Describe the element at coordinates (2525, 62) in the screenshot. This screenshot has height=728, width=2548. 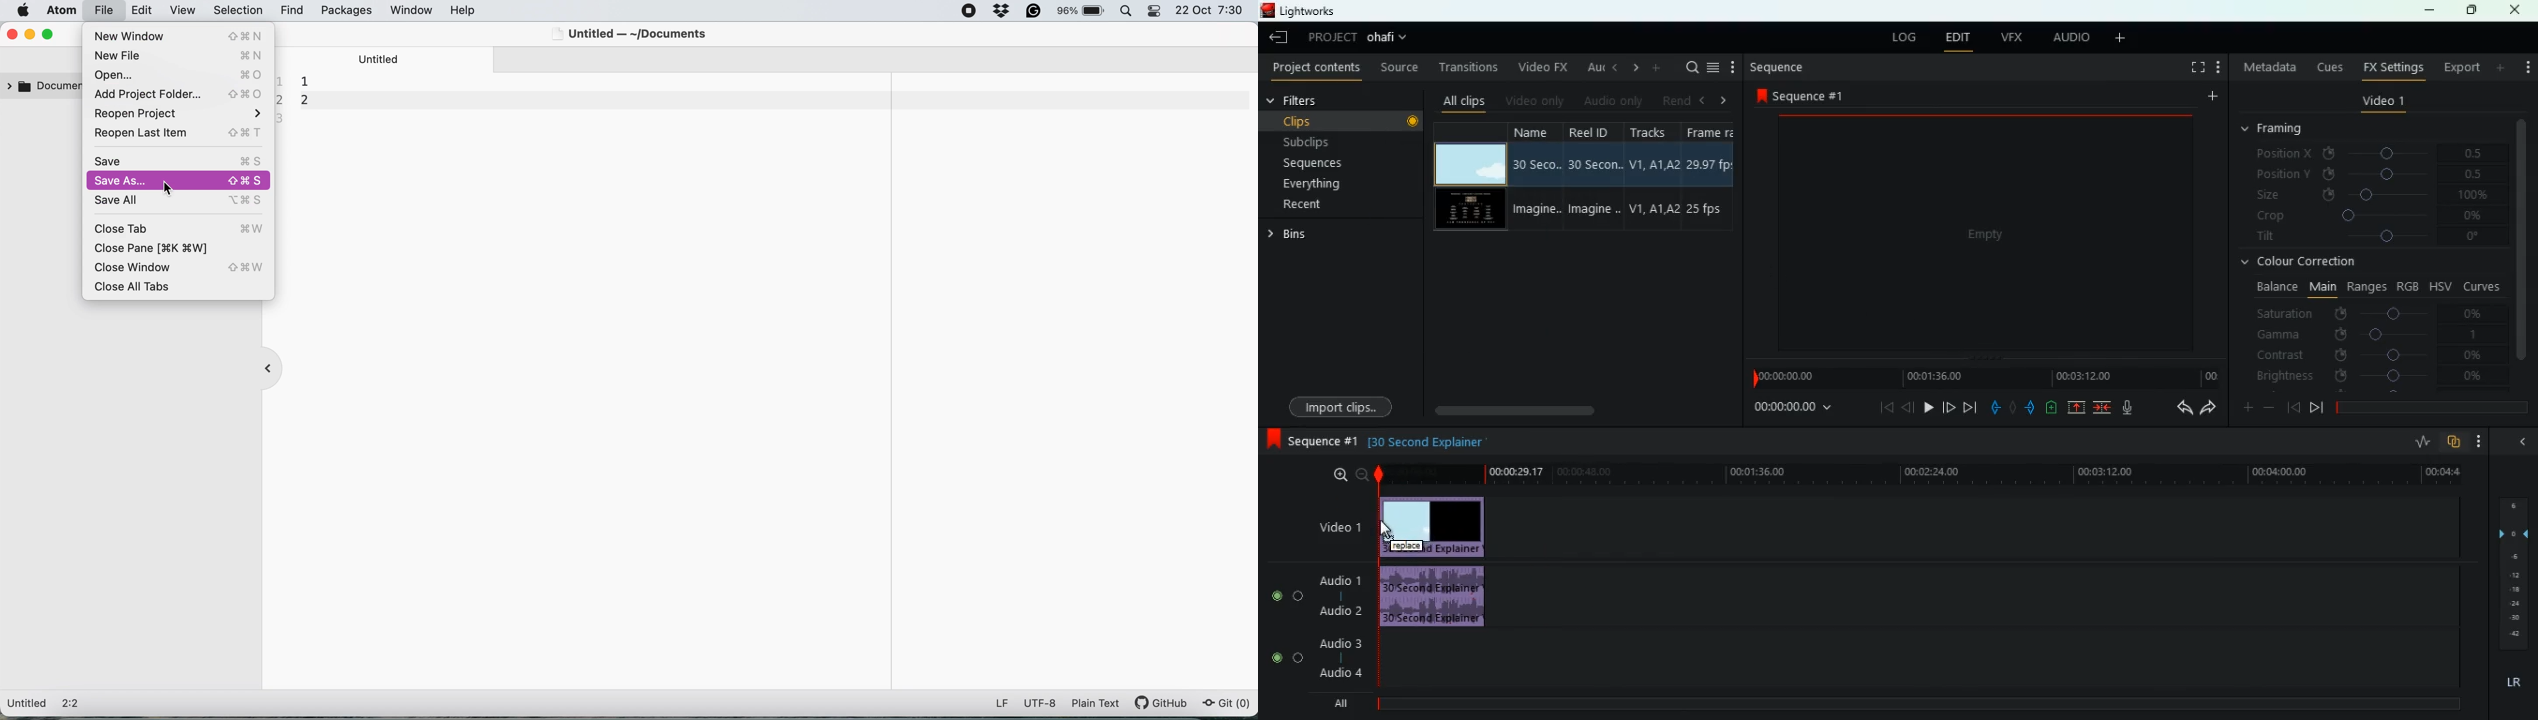
I see `more` at that location.